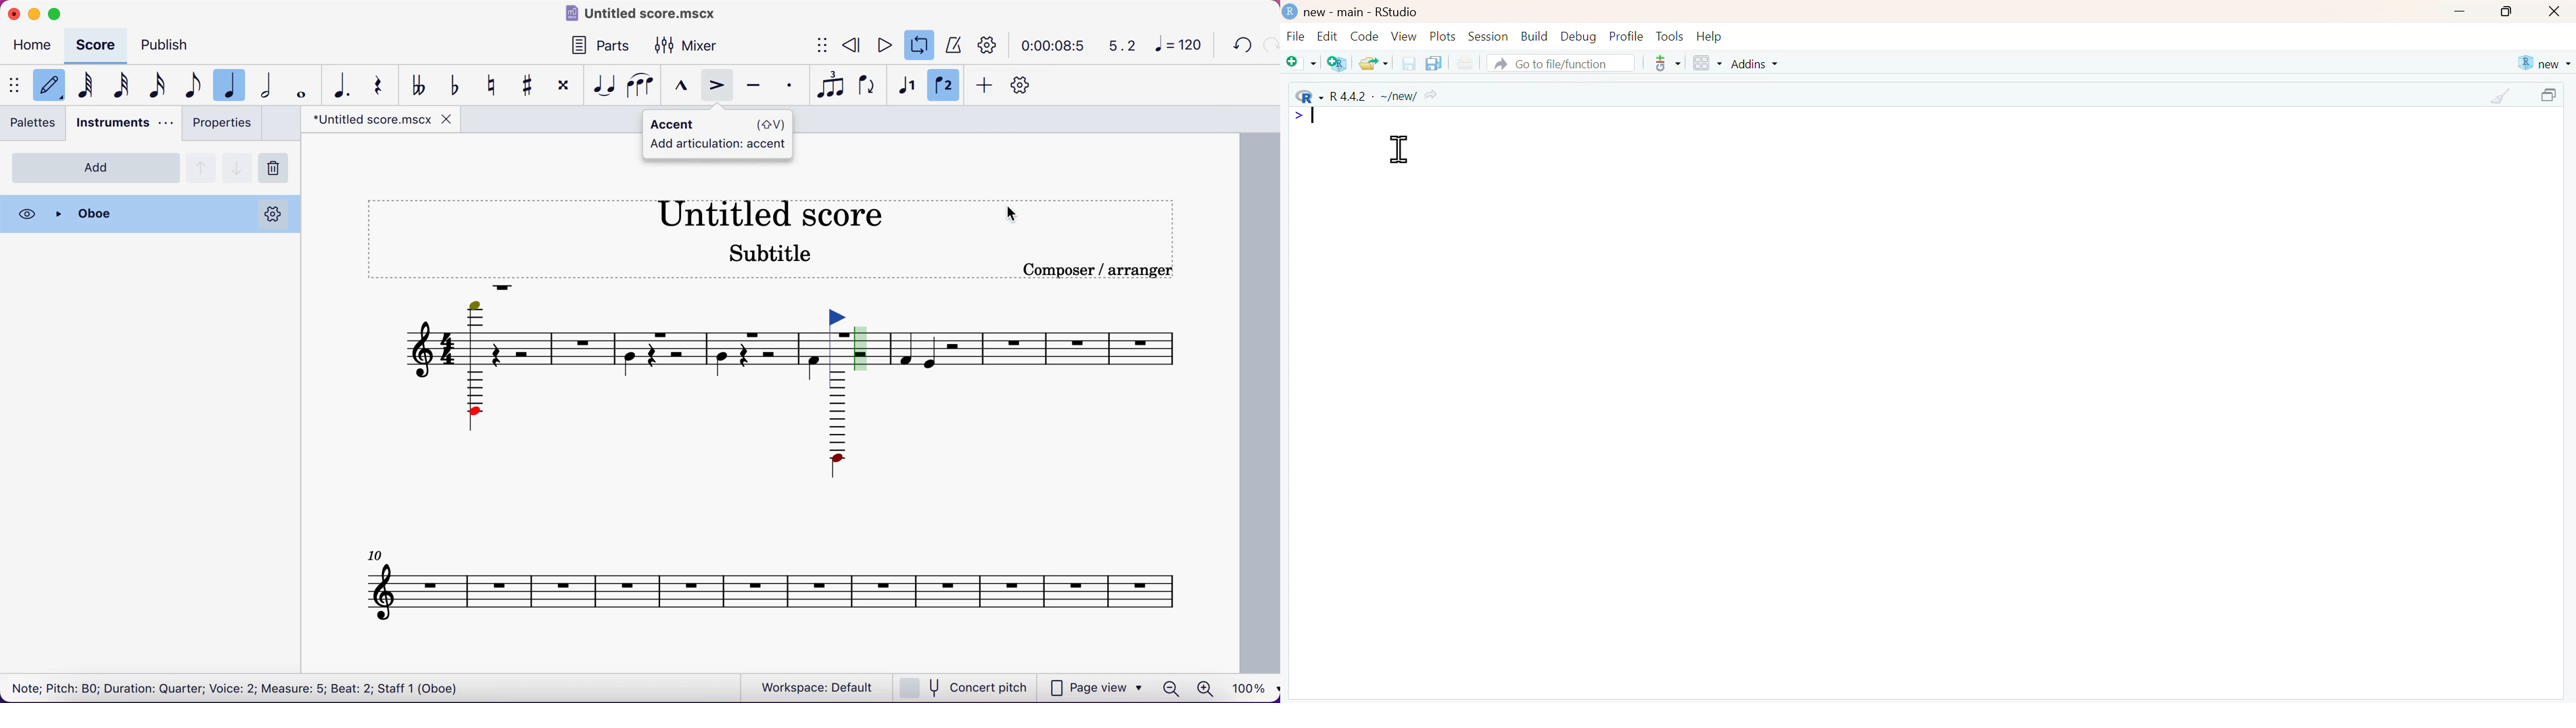  I want to click on maximize, so click(2552, 97).